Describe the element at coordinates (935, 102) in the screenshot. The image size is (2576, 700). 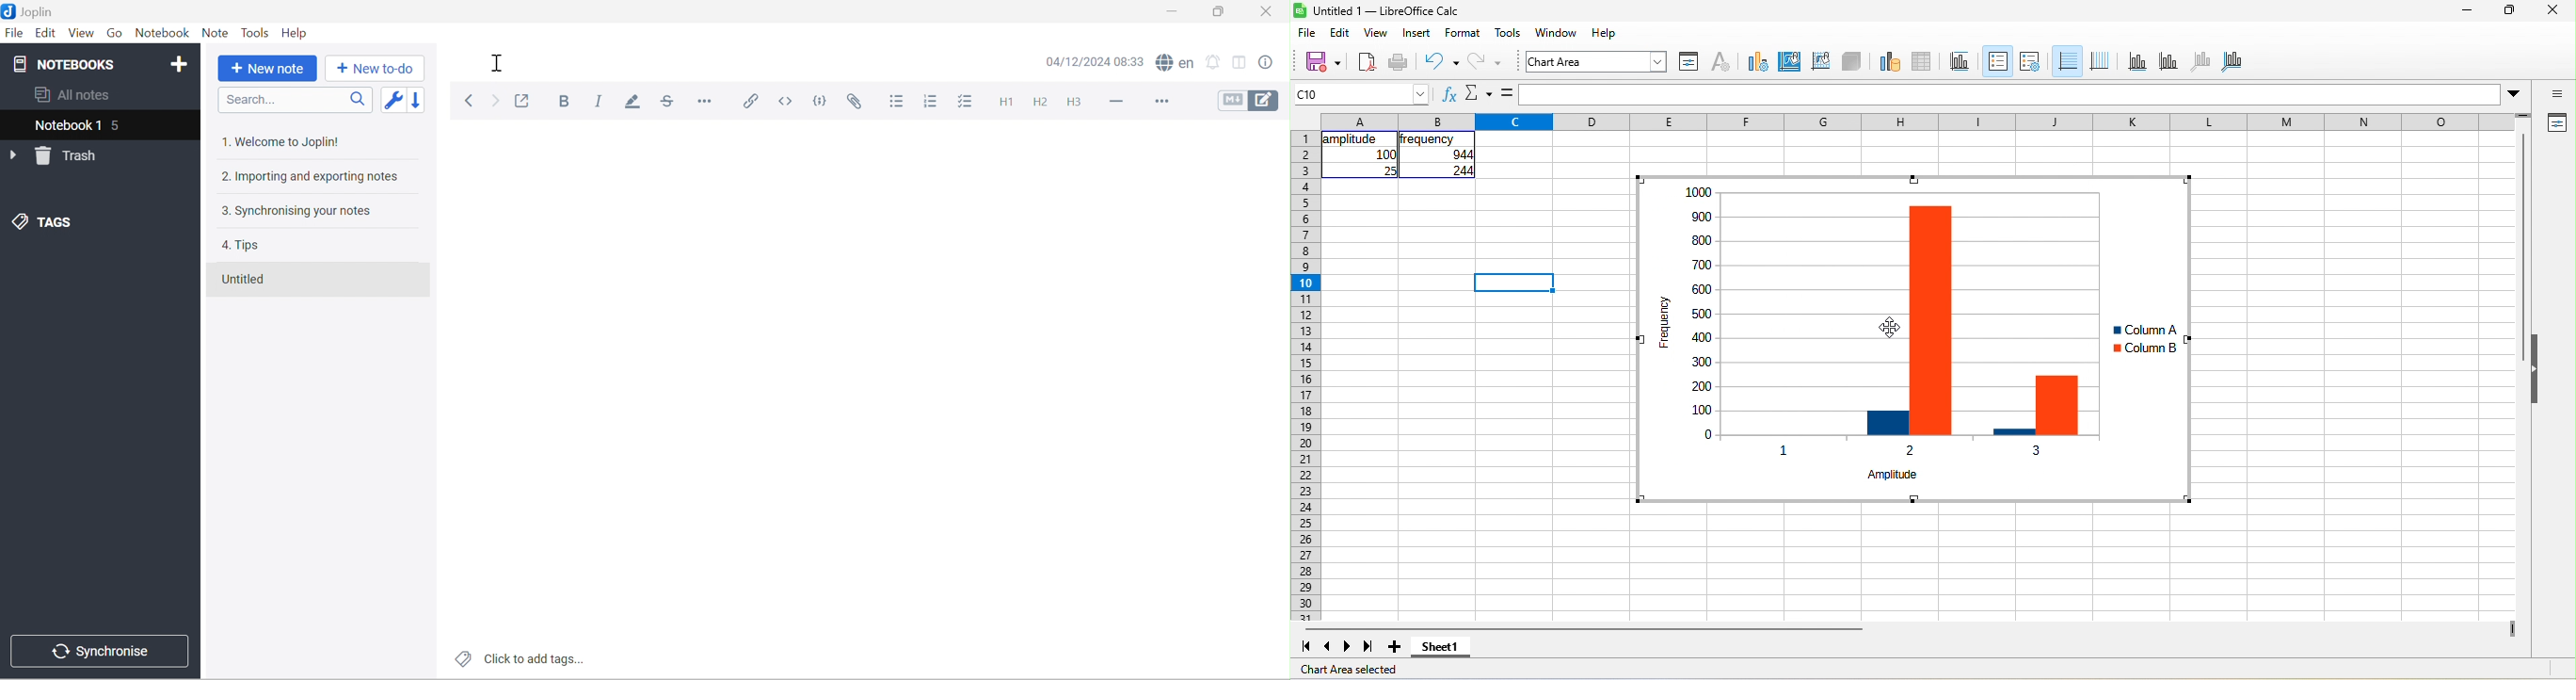
I see `Numbered list` at that location.